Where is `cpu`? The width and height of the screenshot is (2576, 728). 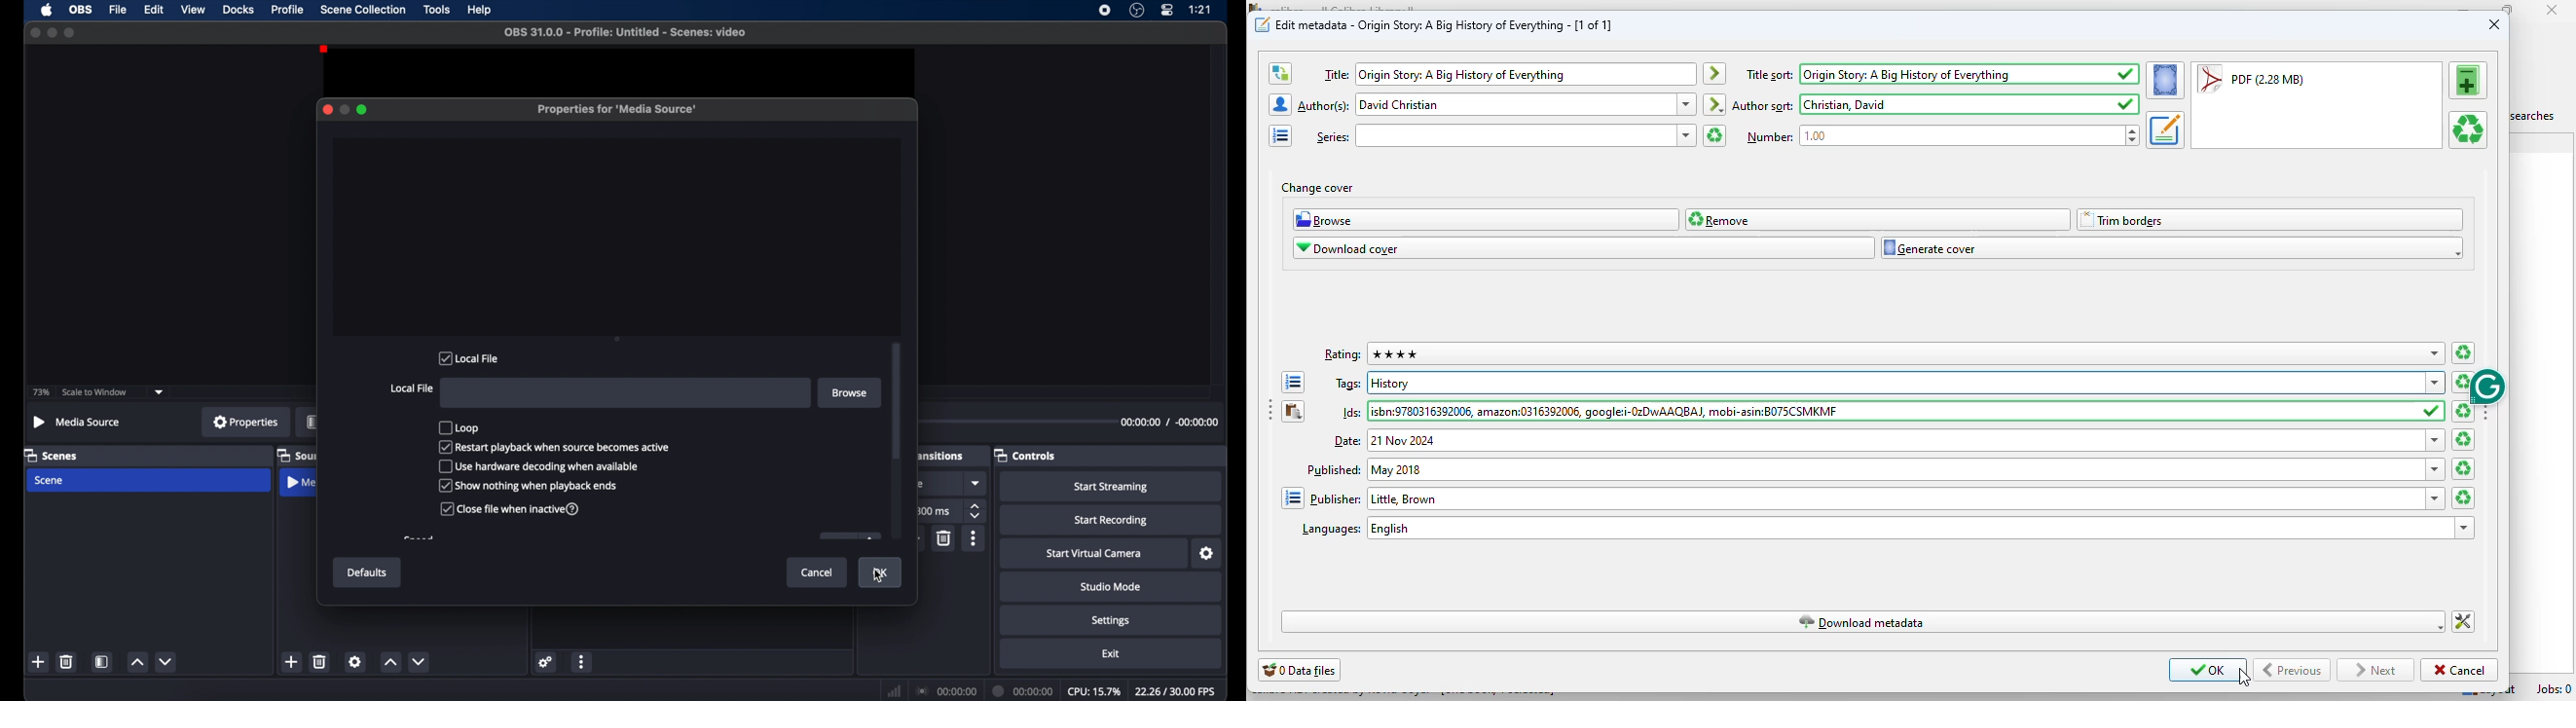
cpu is located at coordinates (1094, 691).